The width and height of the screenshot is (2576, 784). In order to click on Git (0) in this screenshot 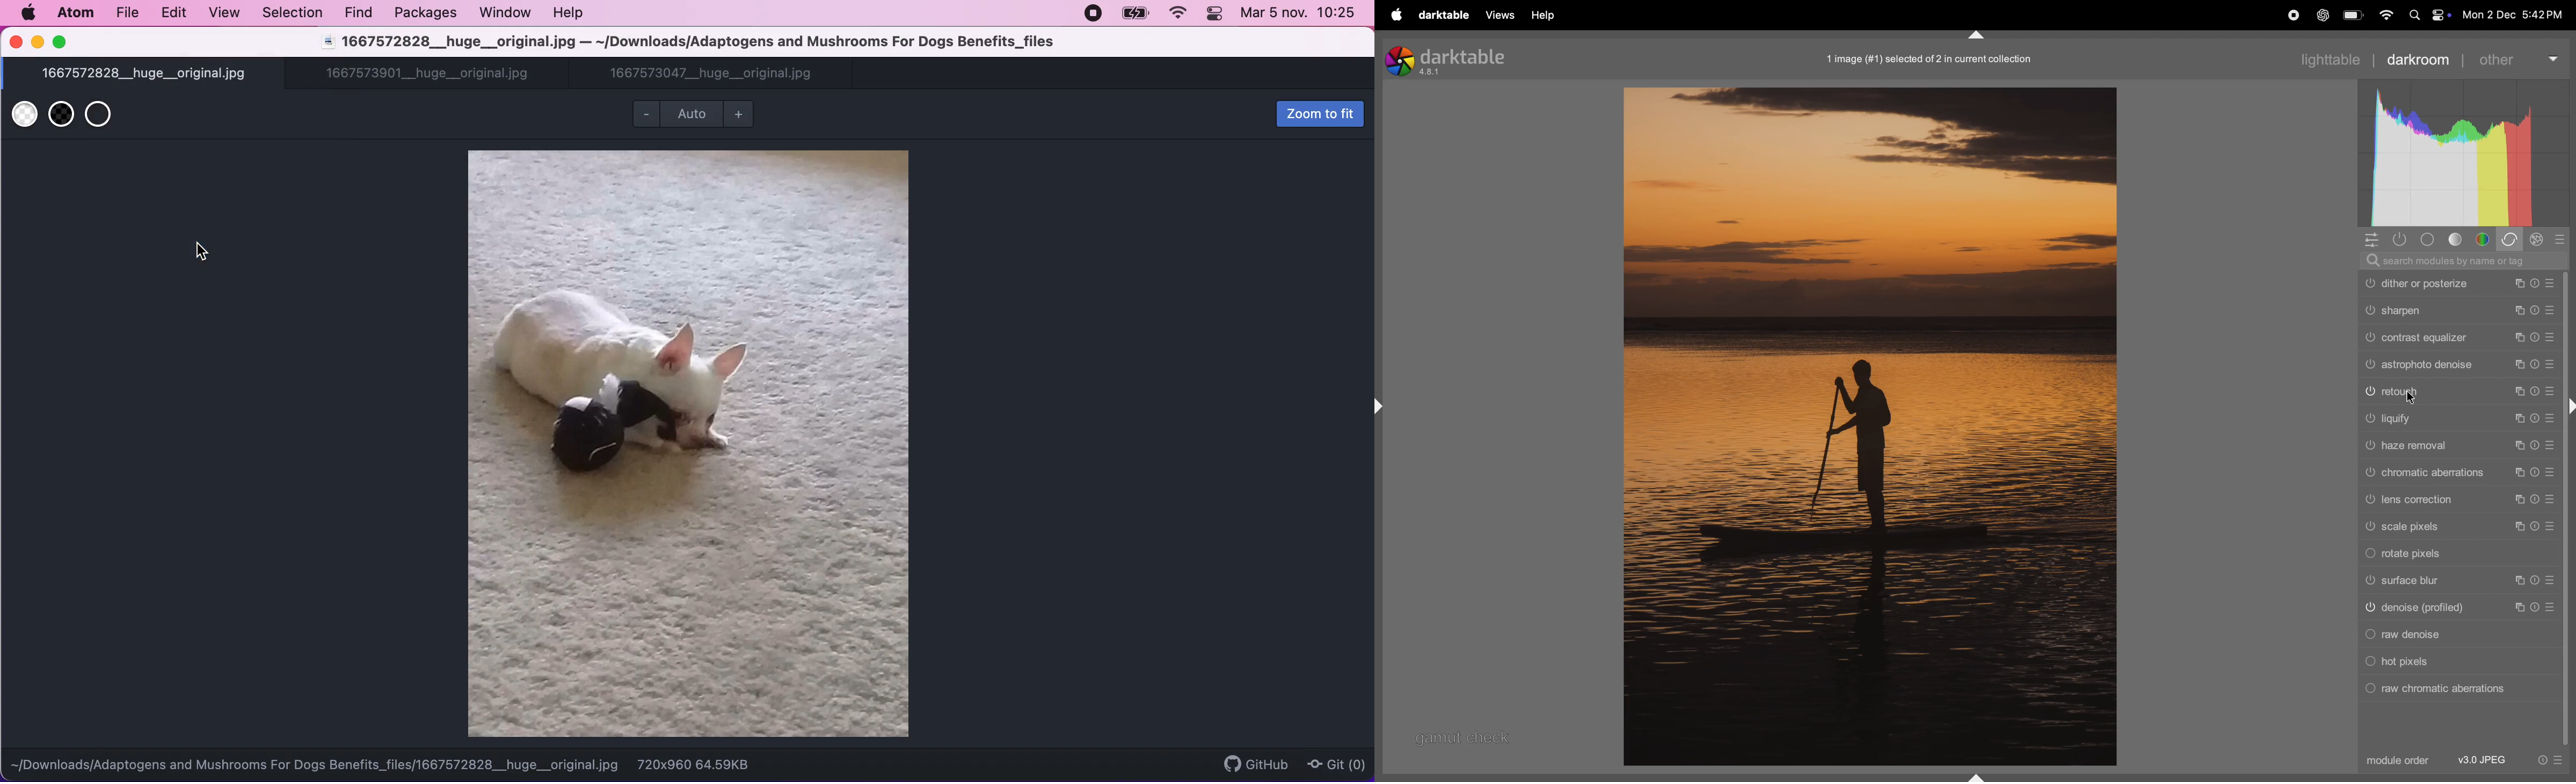, I will do `click(1335, 763)`.